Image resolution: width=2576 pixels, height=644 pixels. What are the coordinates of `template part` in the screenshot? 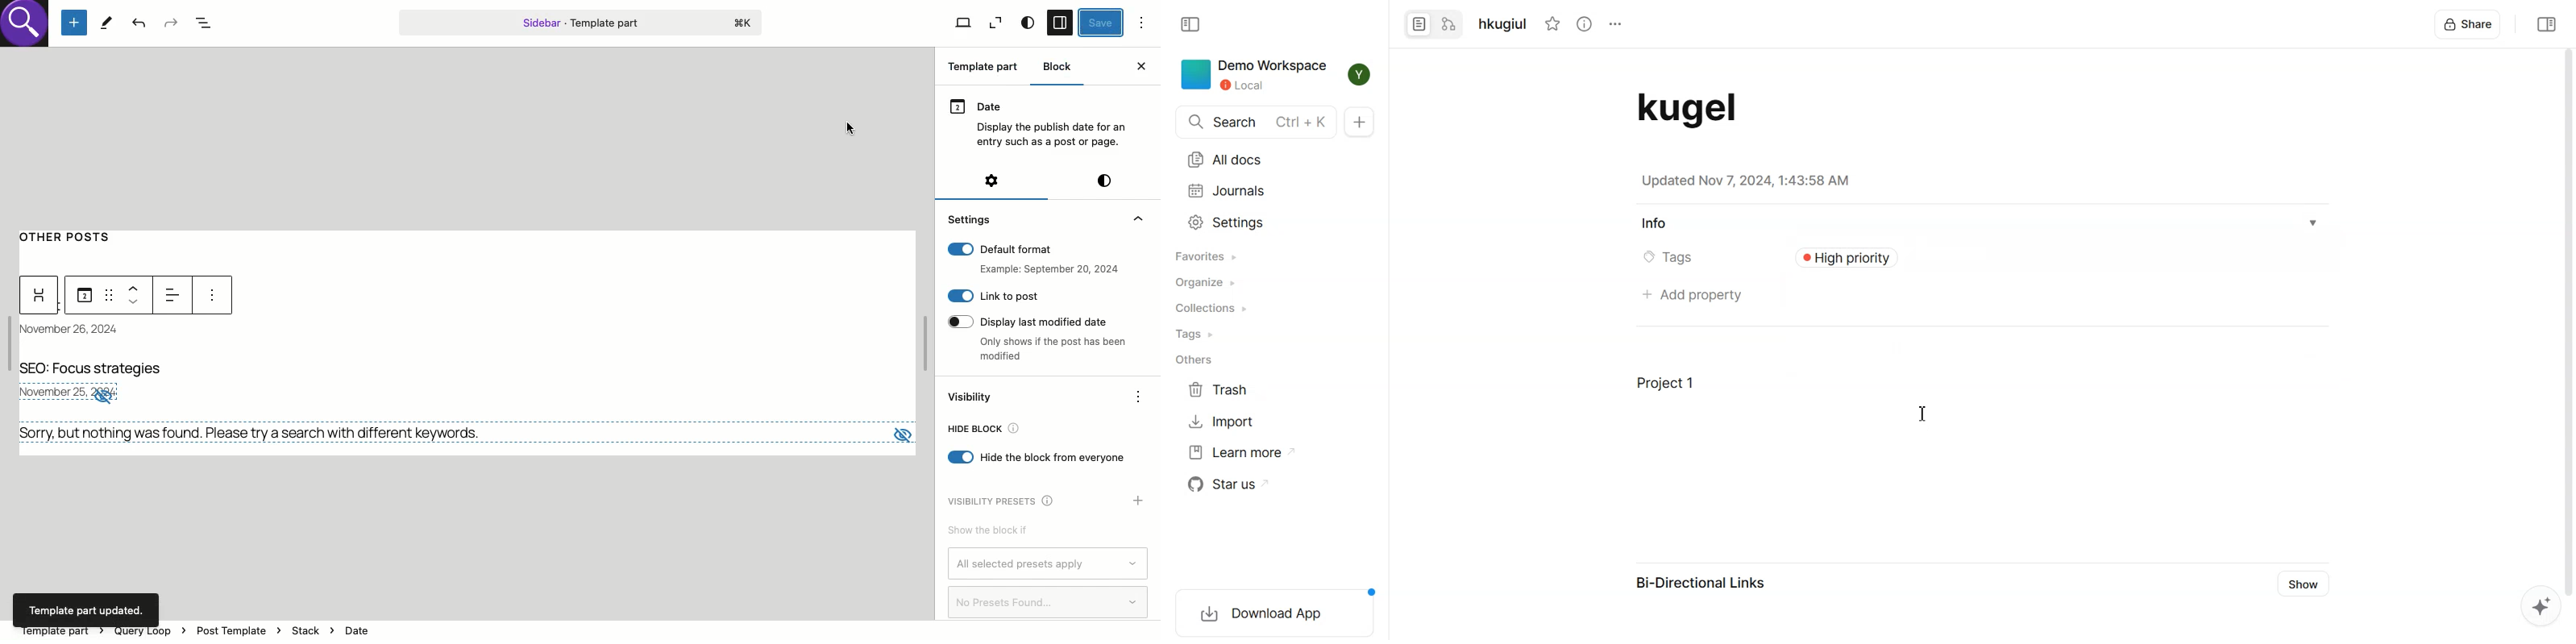 It's located at (282, 628).